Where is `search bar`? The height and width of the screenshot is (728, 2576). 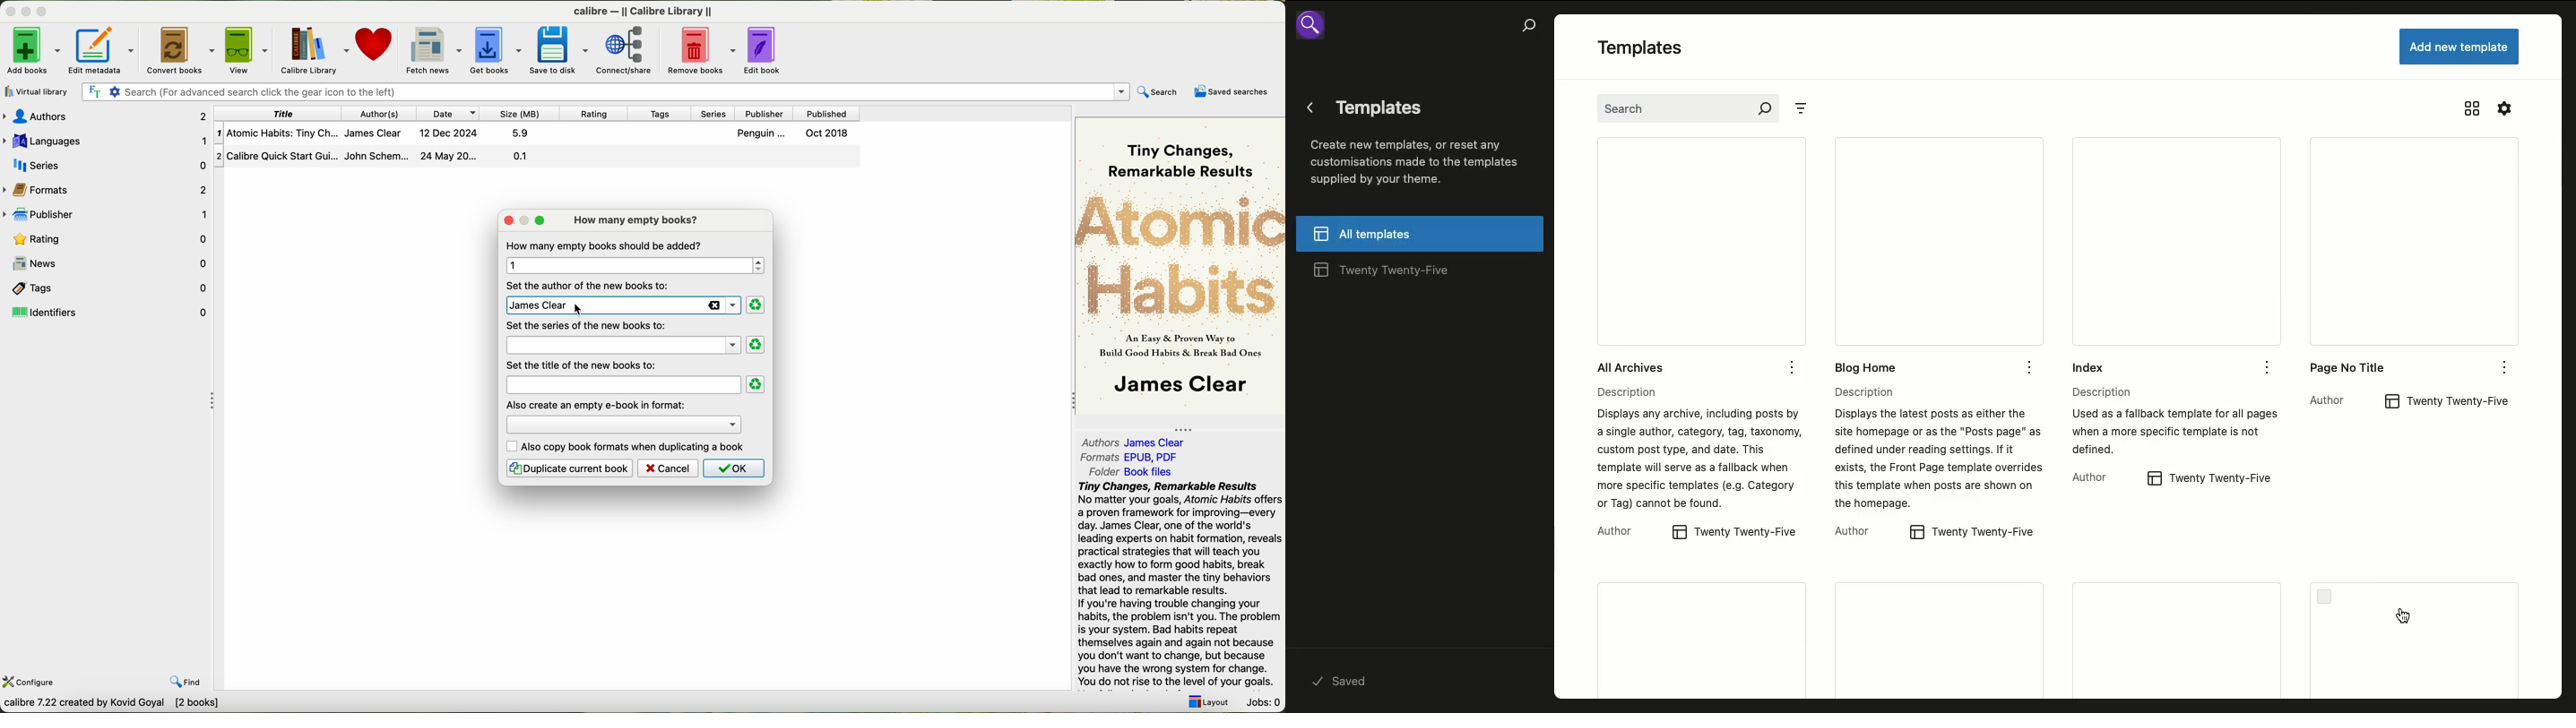
search bar is located at coordinates (608, 92).